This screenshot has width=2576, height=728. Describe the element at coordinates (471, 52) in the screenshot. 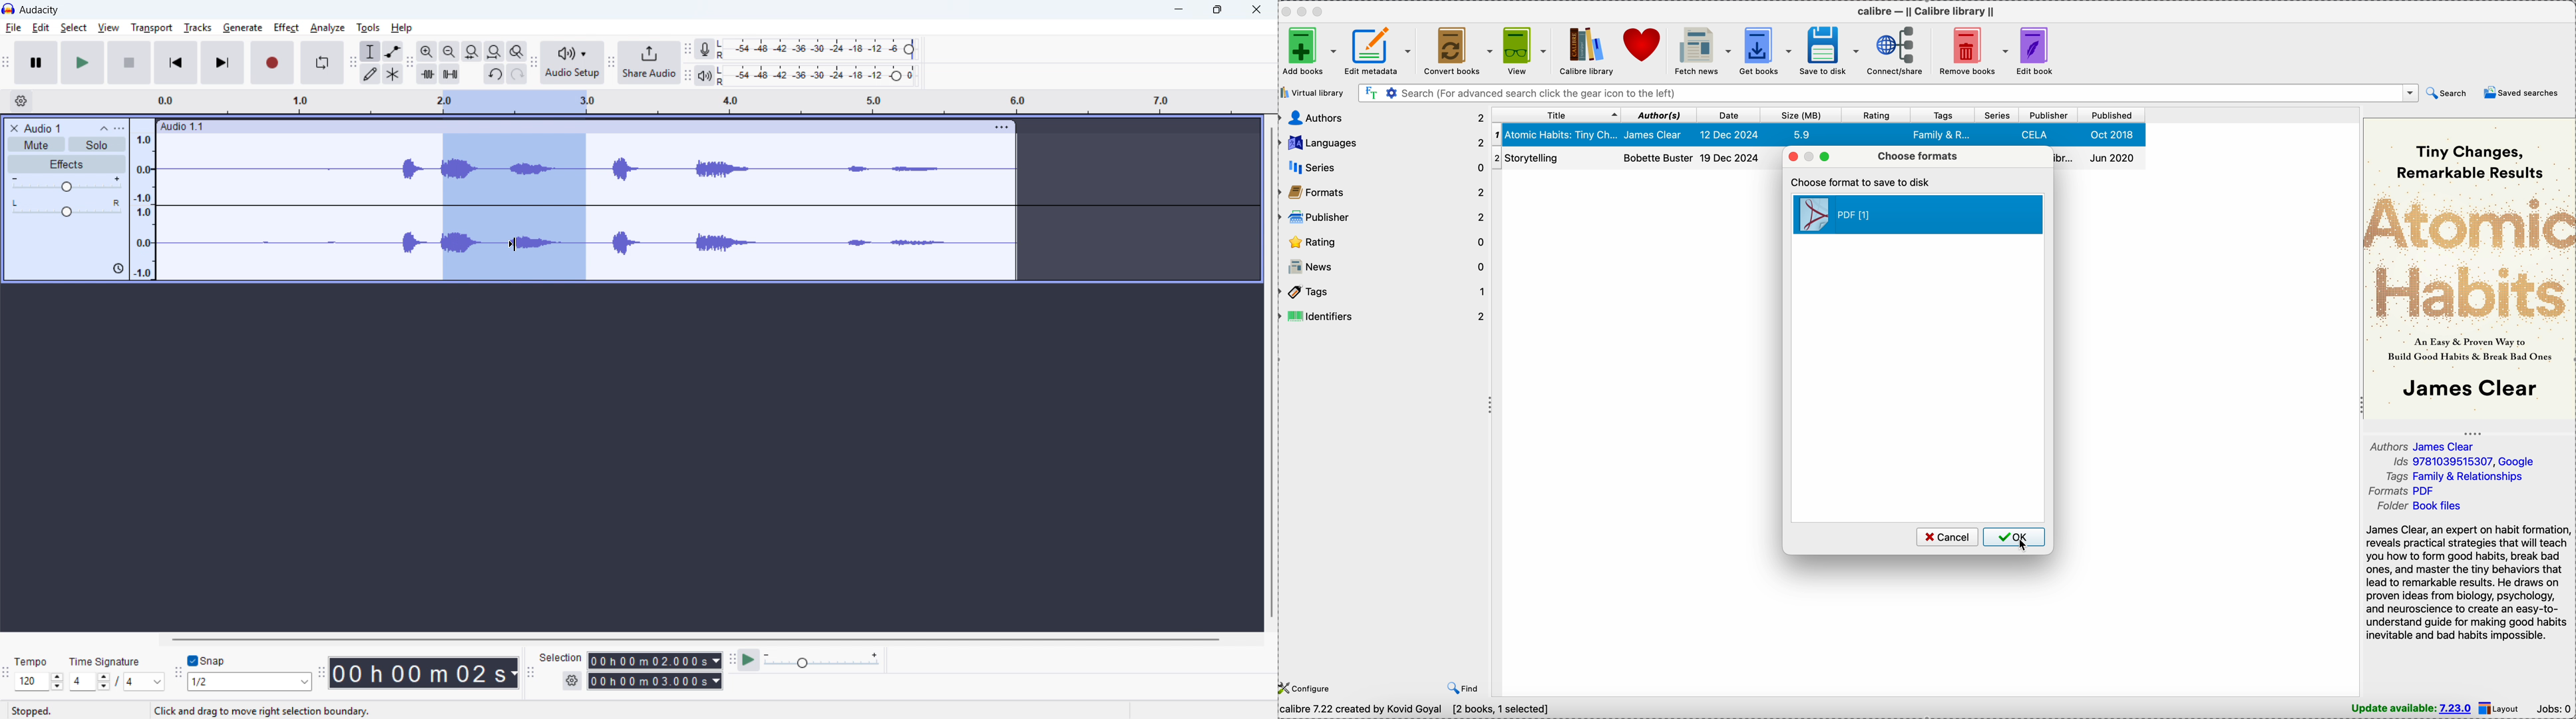

I see `Fit selection to width` at that location.